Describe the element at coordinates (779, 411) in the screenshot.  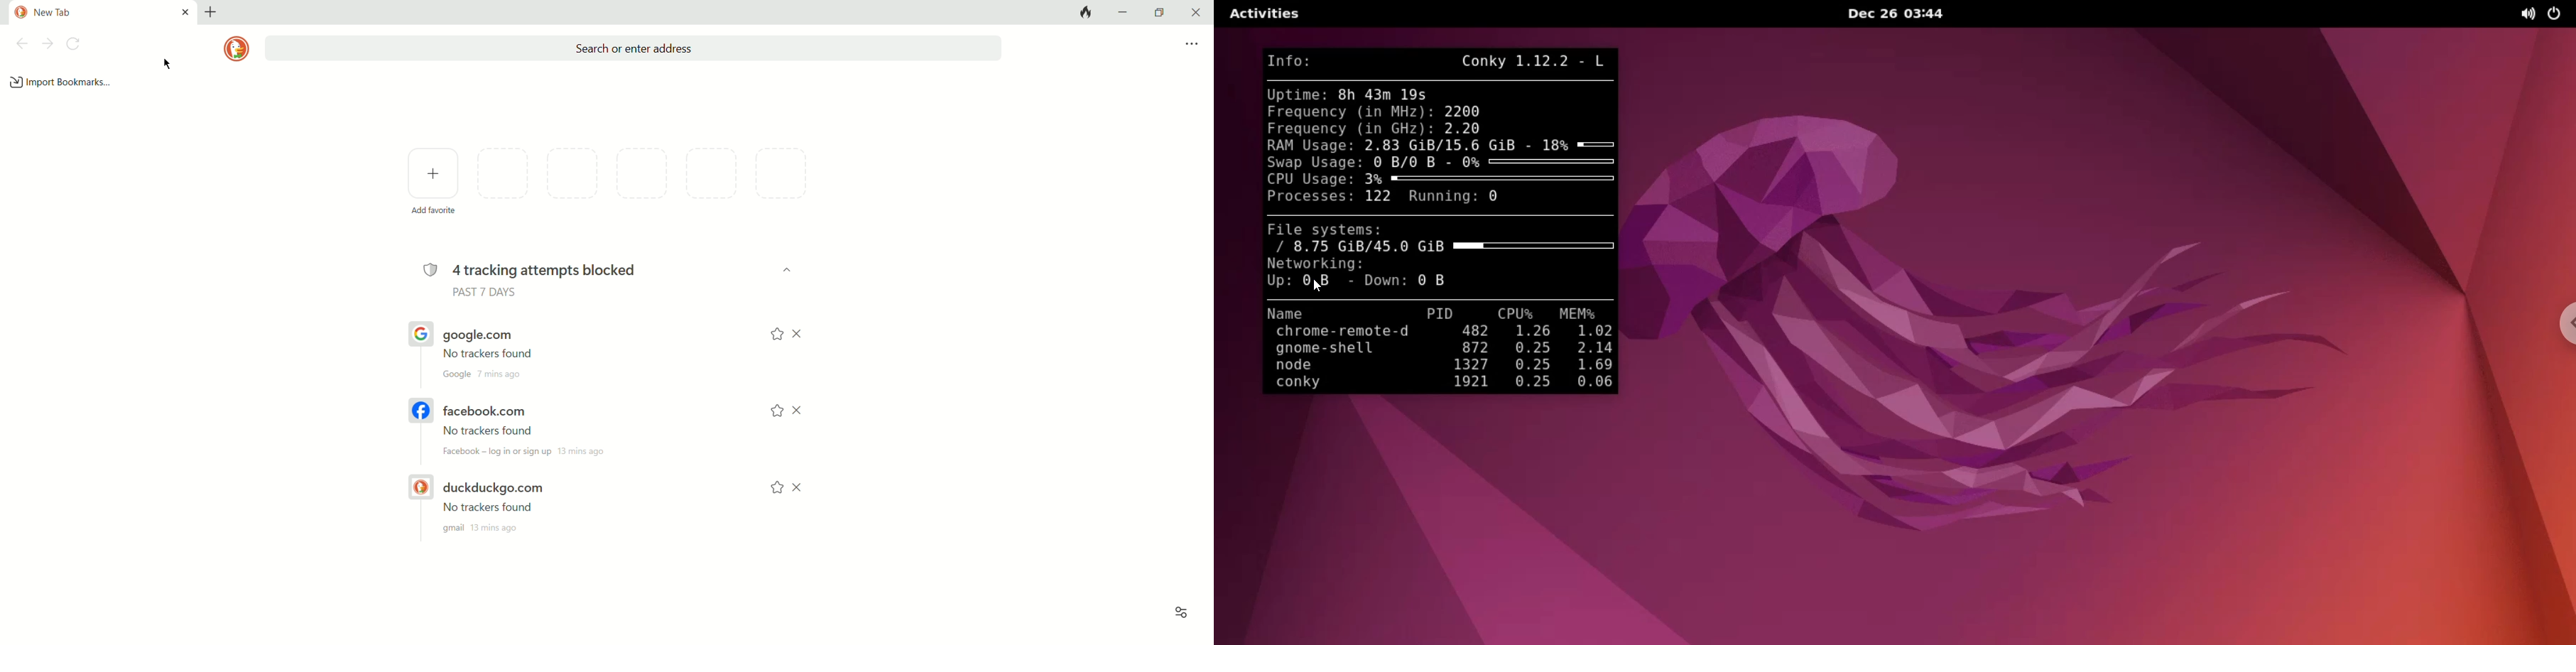
I see `add to favorites ` at that location.